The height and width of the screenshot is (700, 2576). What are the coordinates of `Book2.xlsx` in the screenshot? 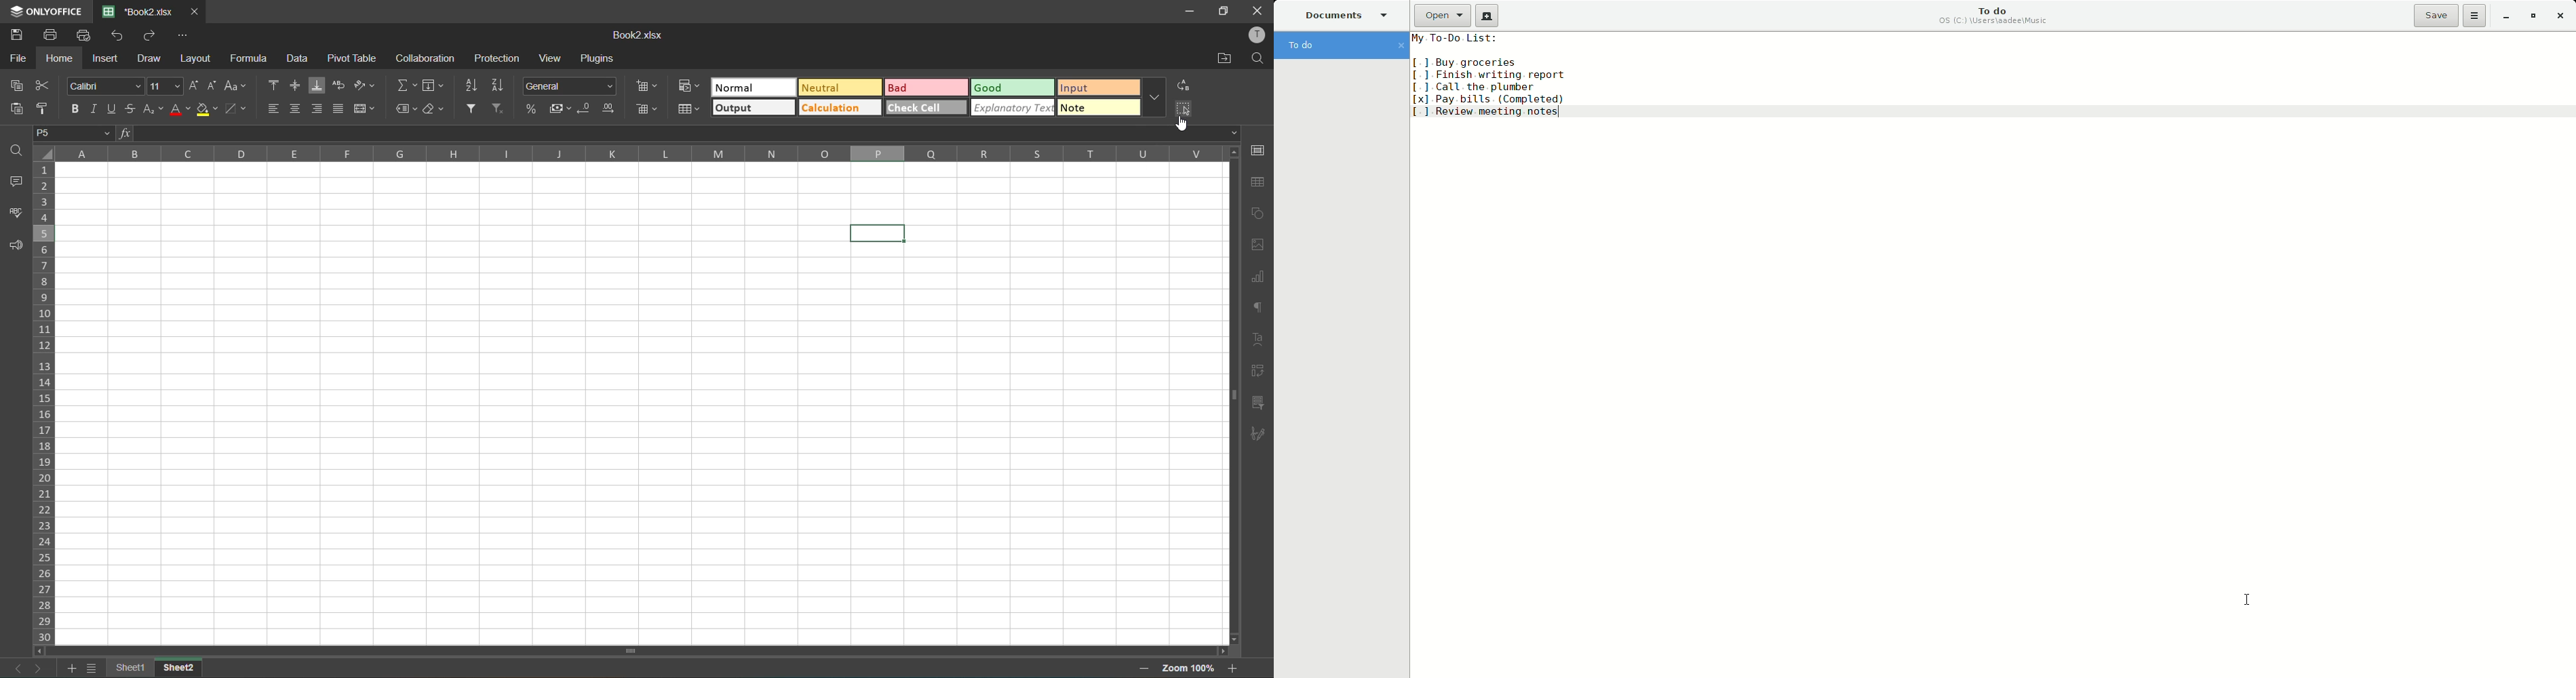 It's located at (641, 36).